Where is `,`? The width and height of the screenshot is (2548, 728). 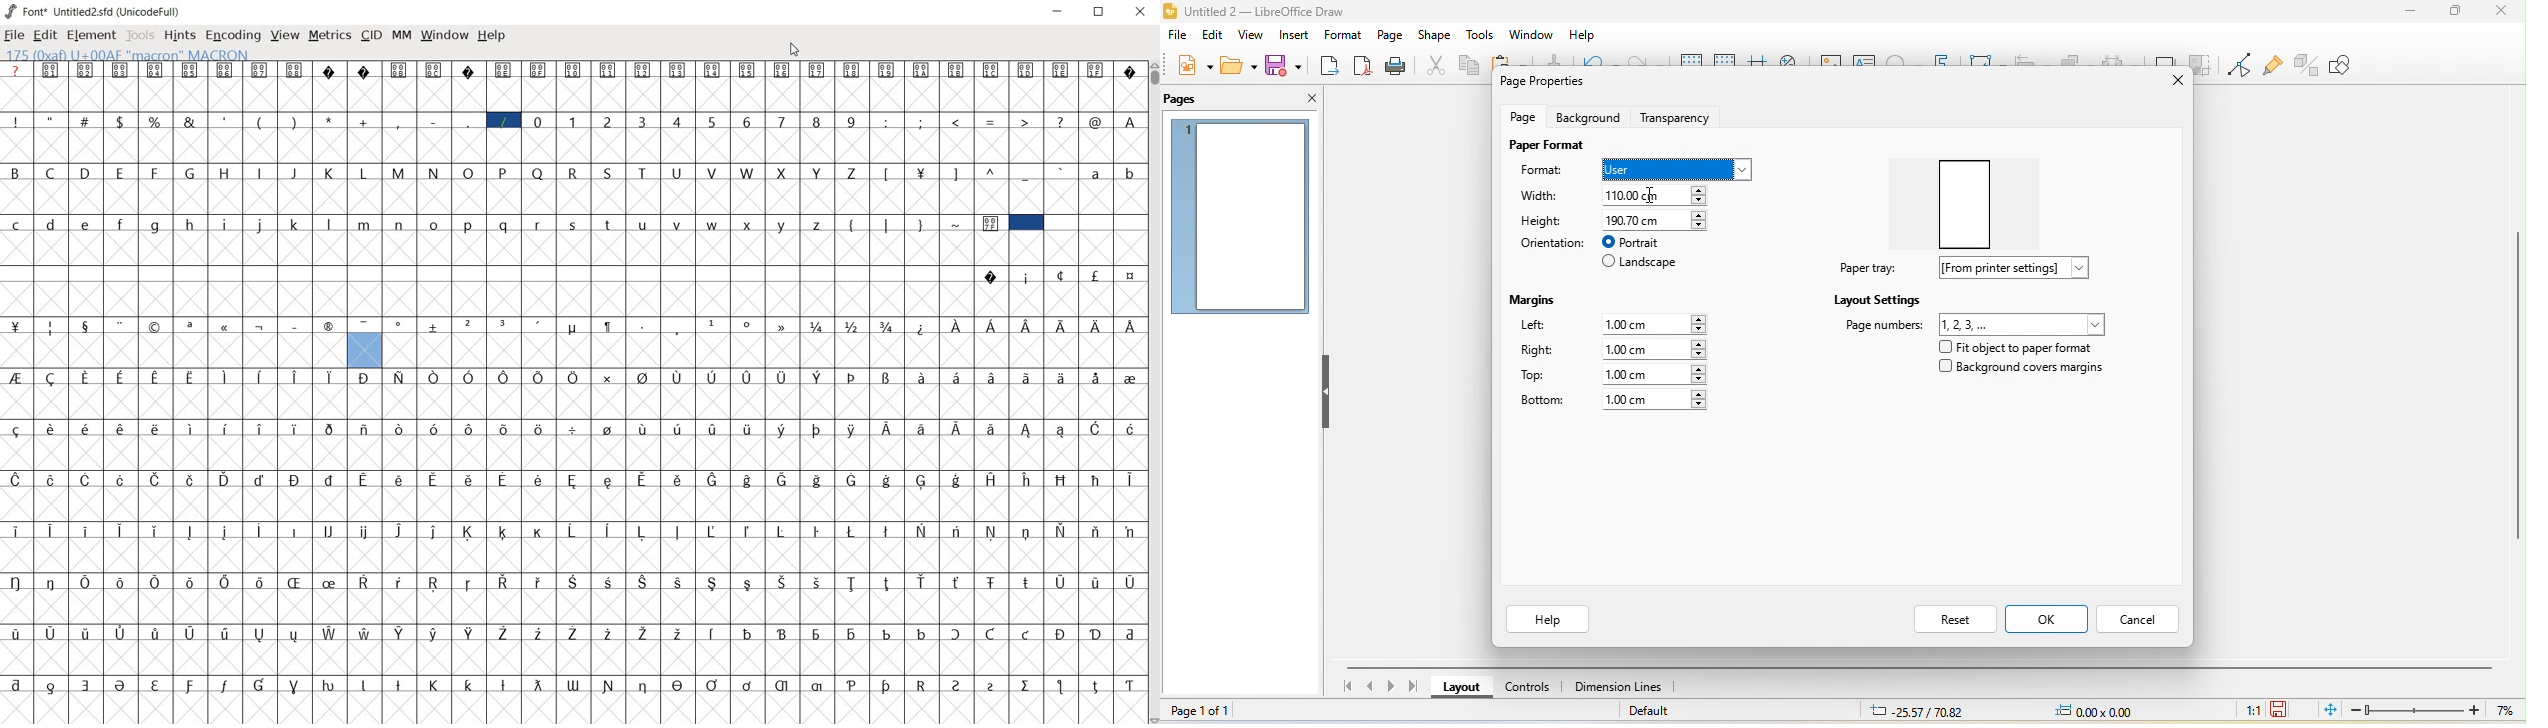
, is located at coordinates (399, 123).